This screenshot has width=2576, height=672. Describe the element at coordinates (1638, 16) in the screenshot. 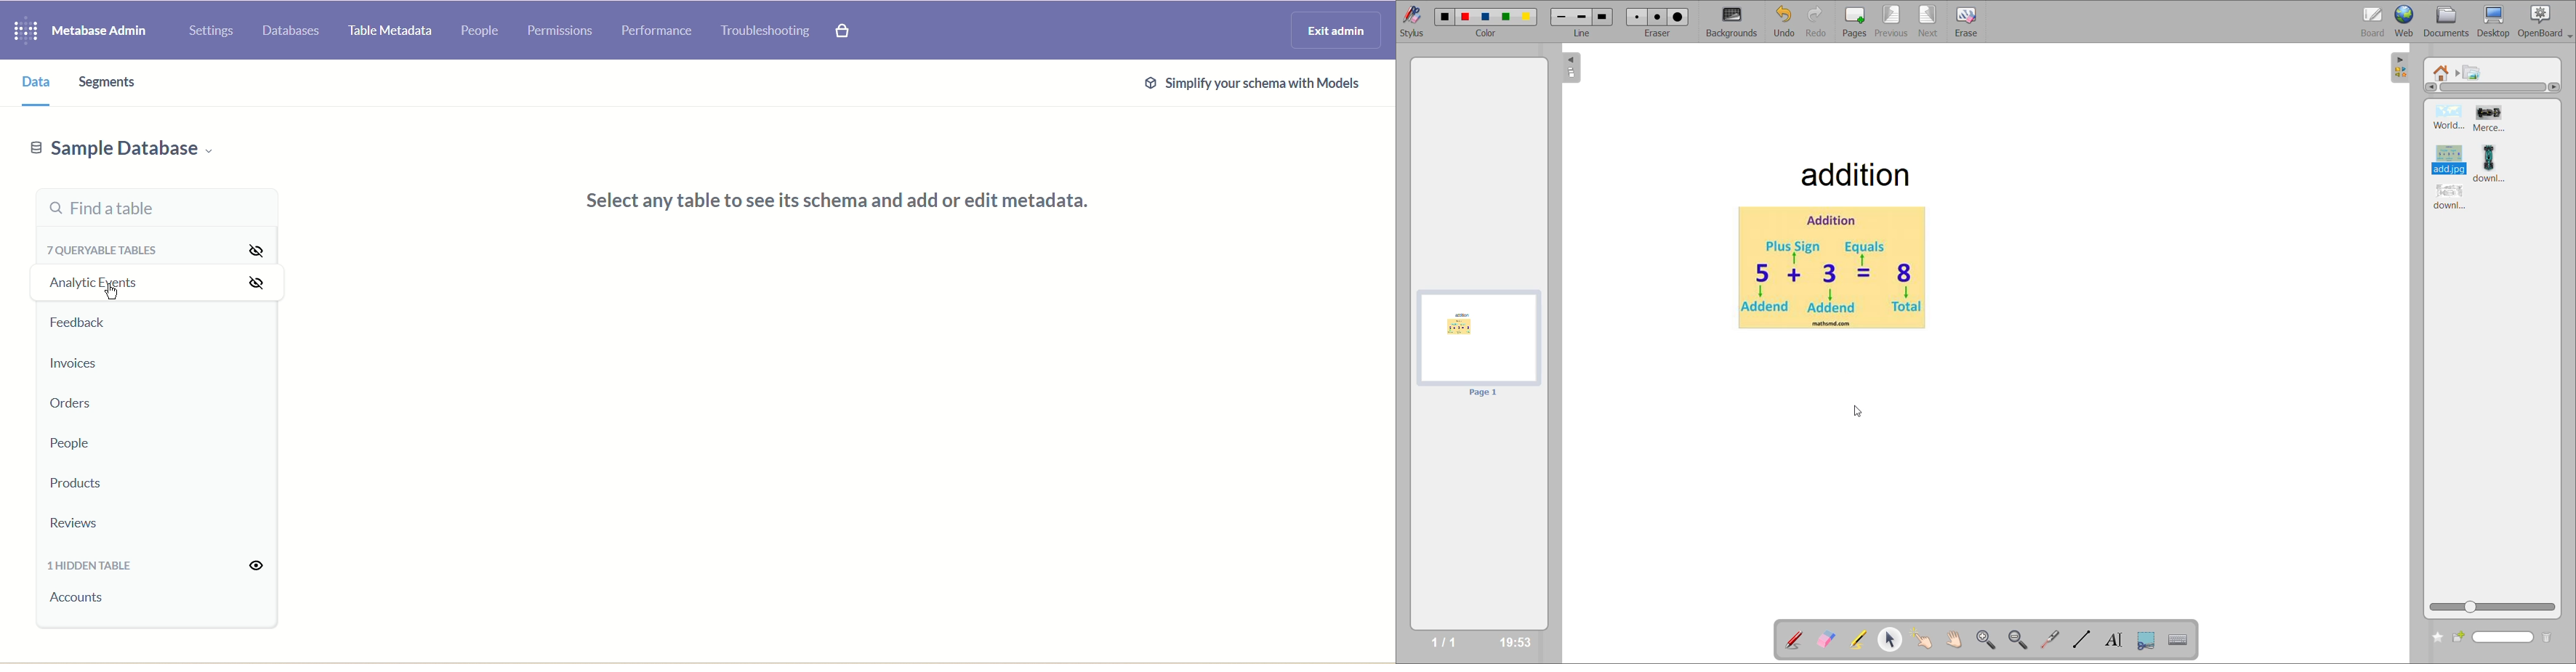

I see `eraser 1` at that location.